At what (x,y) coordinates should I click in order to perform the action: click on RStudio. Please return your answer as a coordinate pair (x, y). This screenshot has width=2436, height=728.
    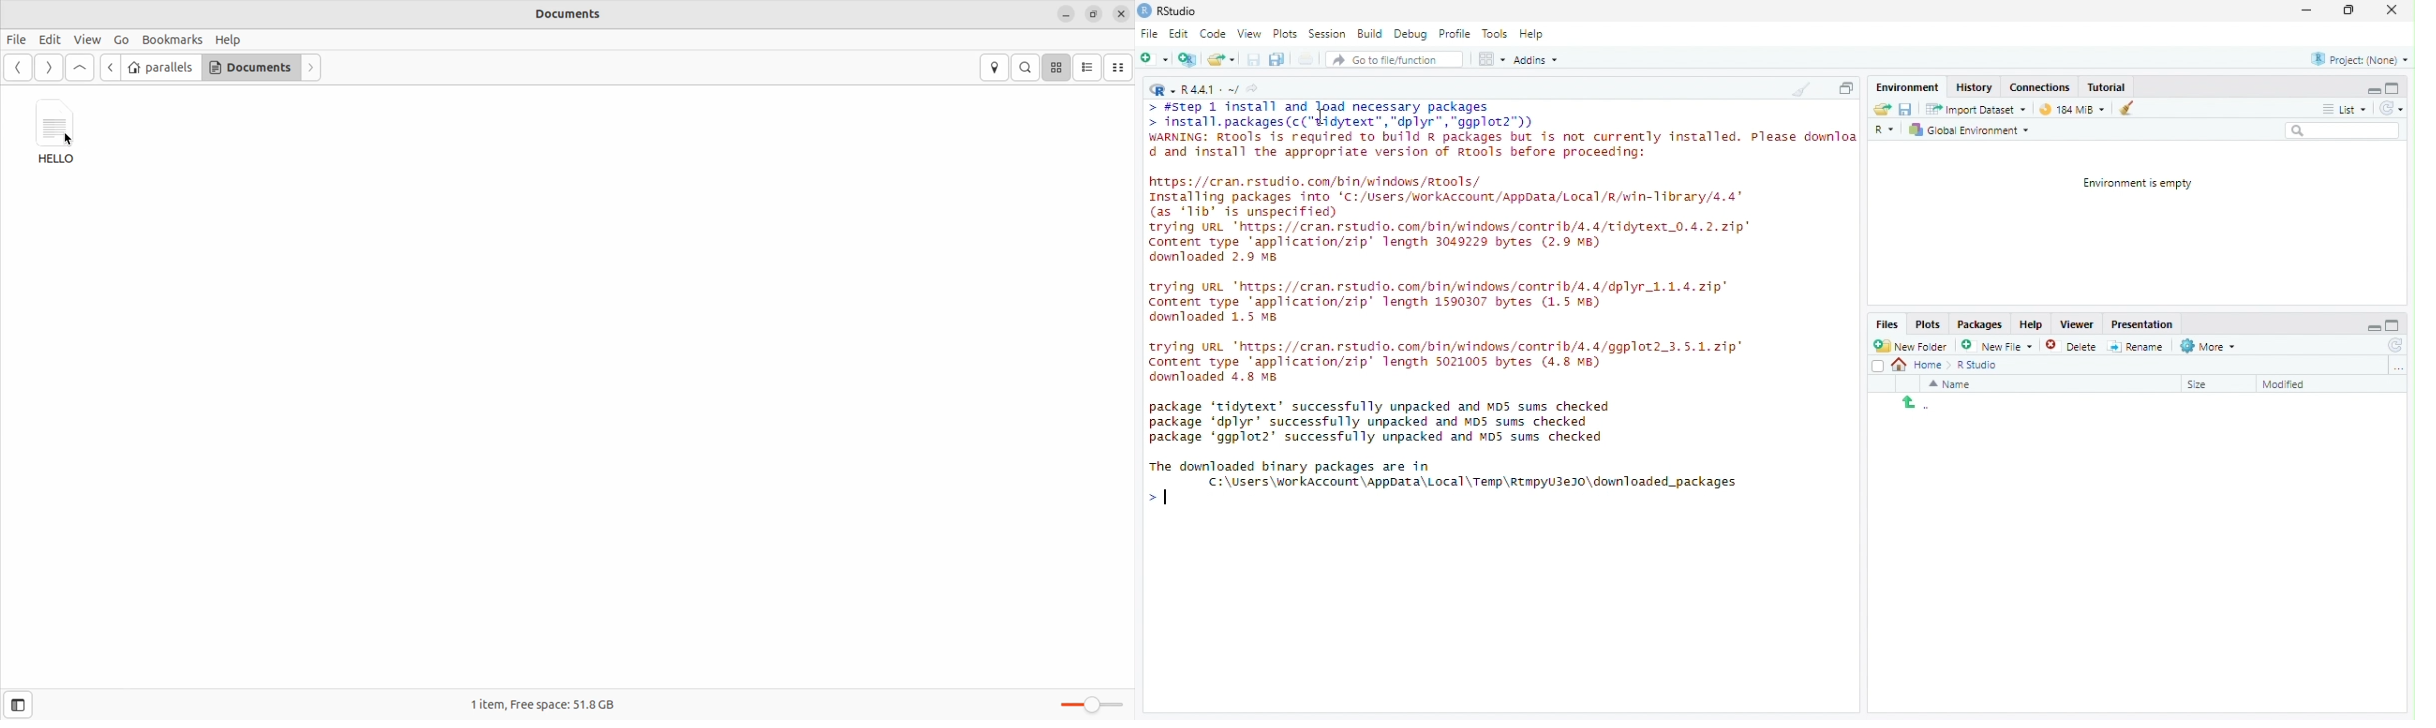
    Looking at the image, I should click on (1168, 11).